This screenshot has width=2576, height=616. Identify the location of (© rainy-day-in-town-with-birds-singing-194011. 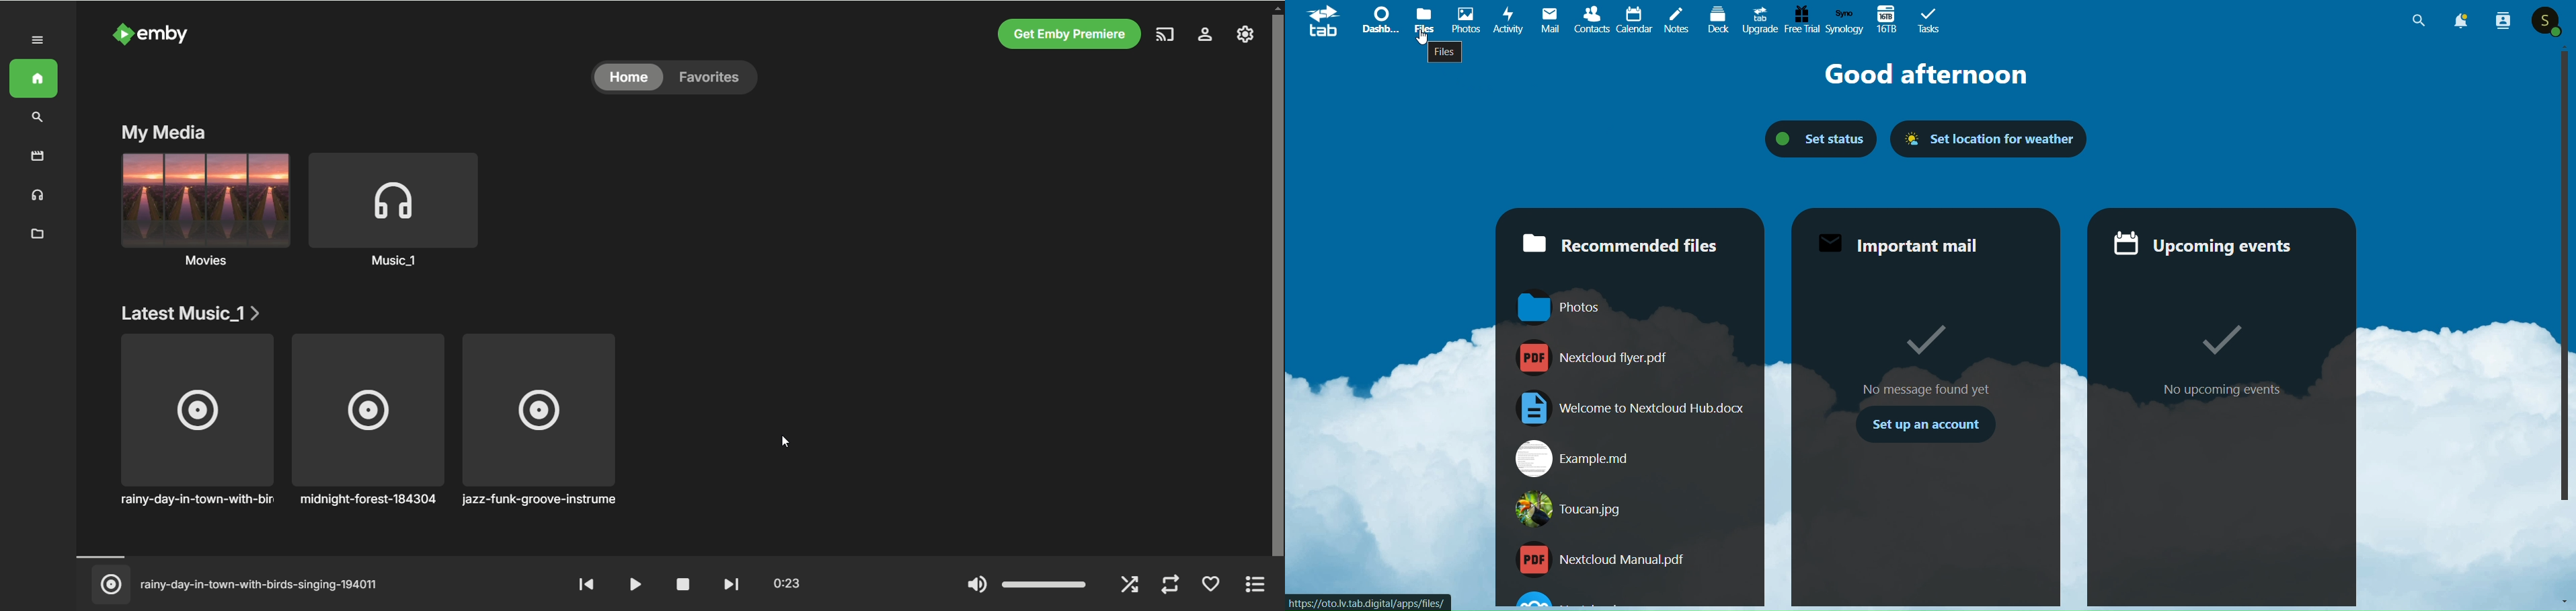
(247, 582).